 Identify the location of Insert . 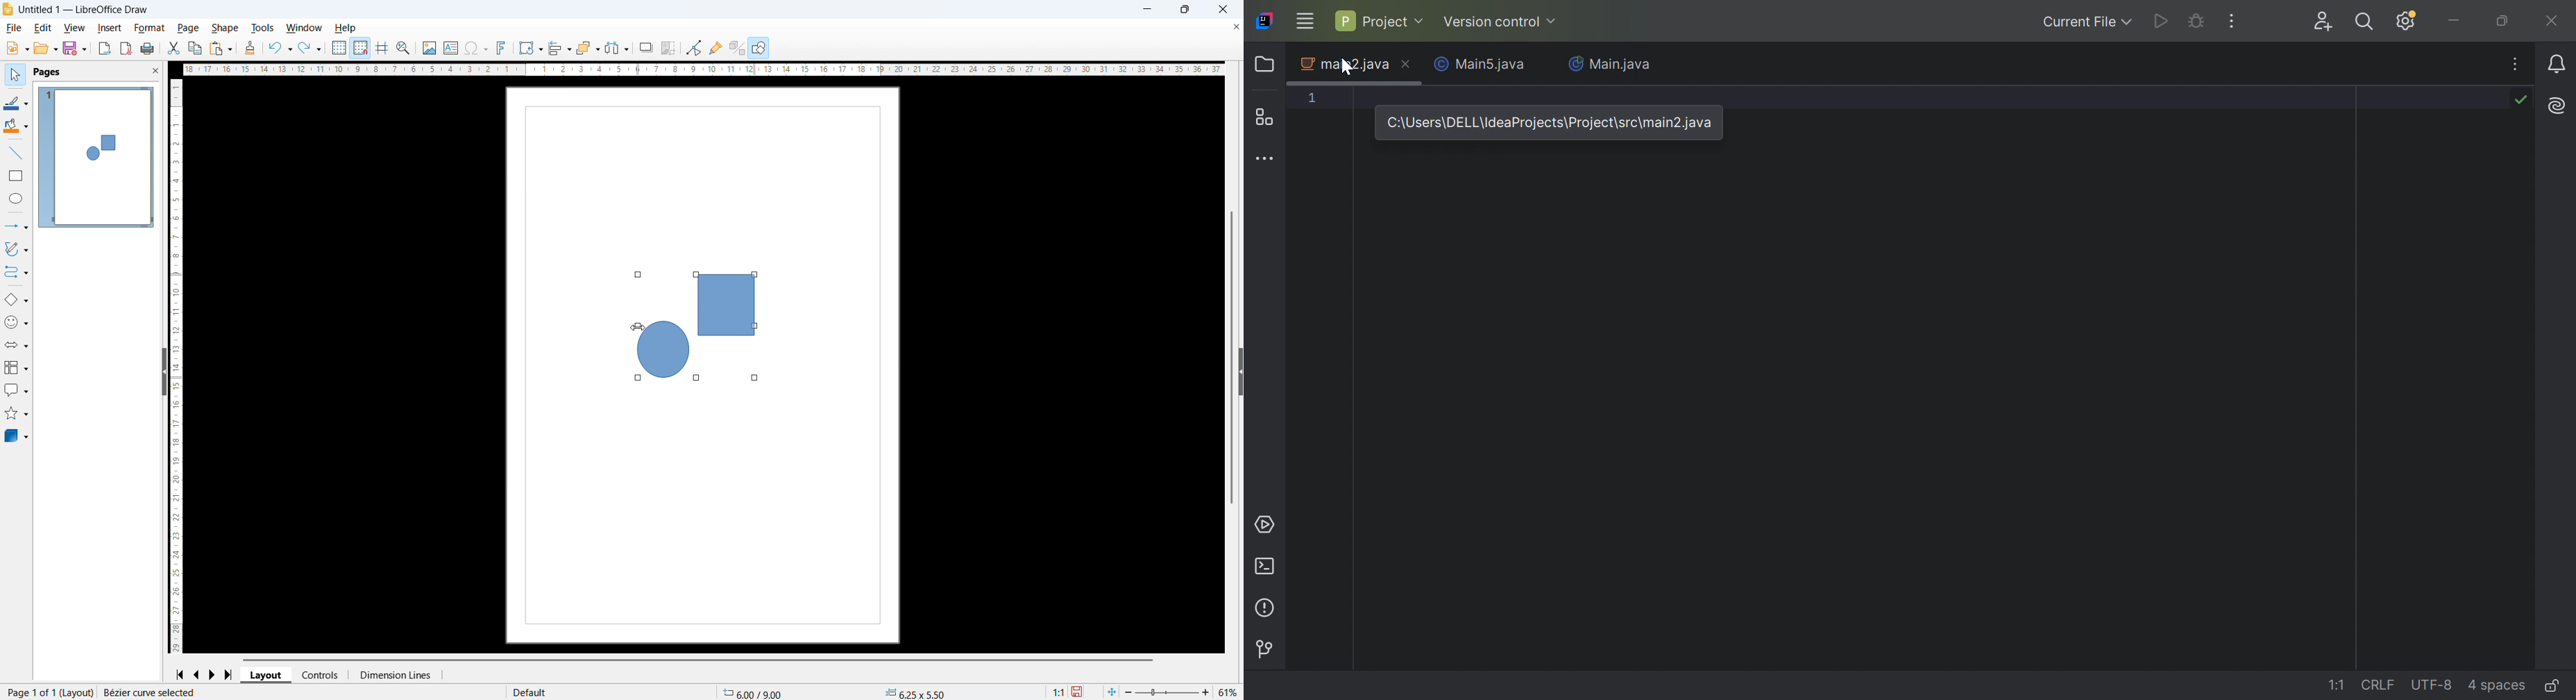
(110, 28).